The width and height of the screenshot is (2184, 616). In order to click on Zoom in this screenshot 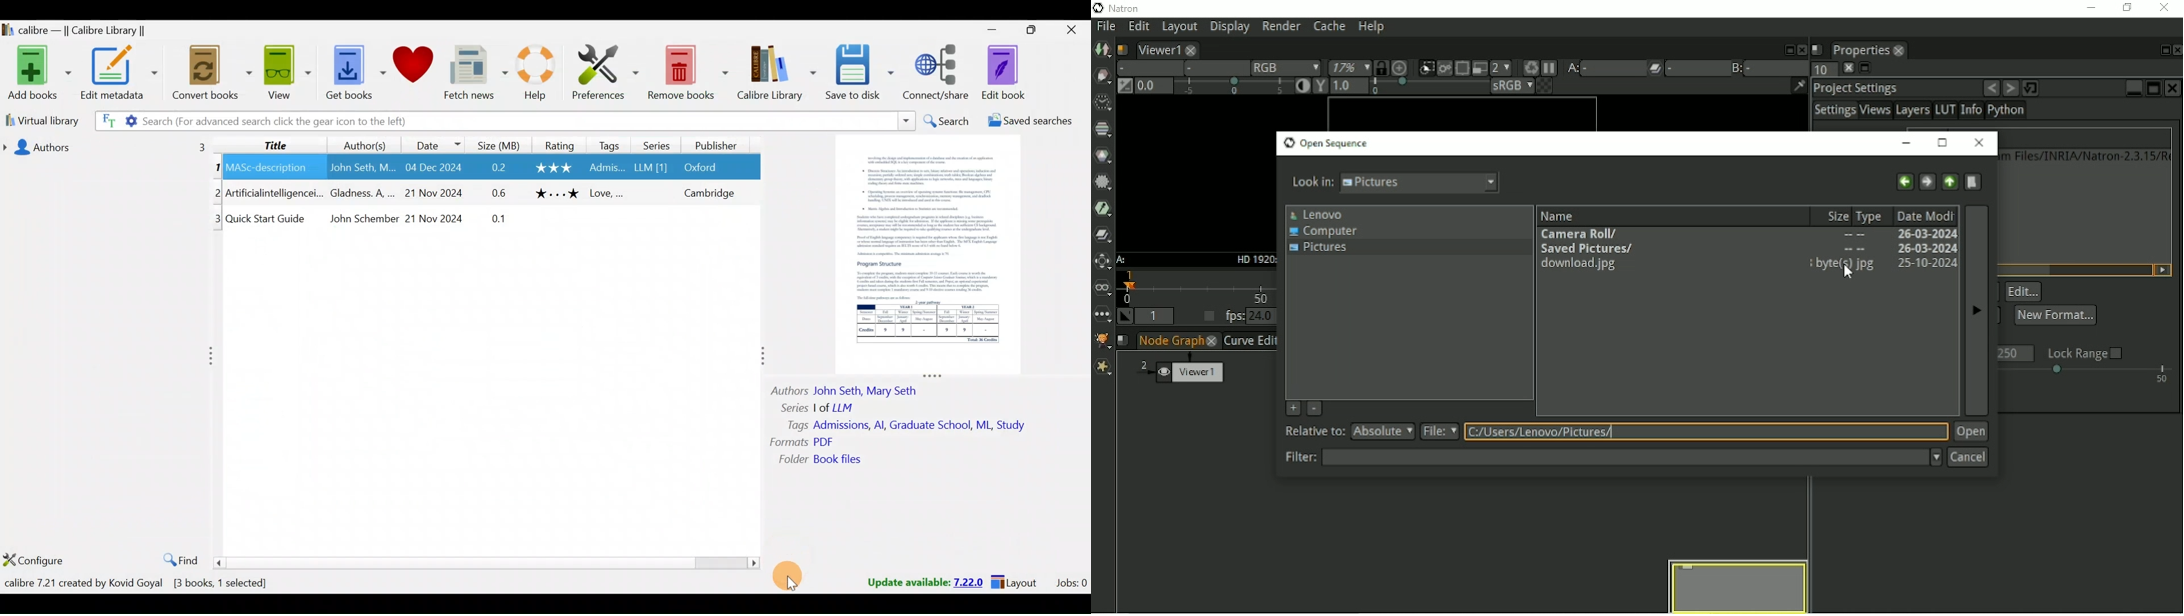, I will do `click(1346, 68)`.